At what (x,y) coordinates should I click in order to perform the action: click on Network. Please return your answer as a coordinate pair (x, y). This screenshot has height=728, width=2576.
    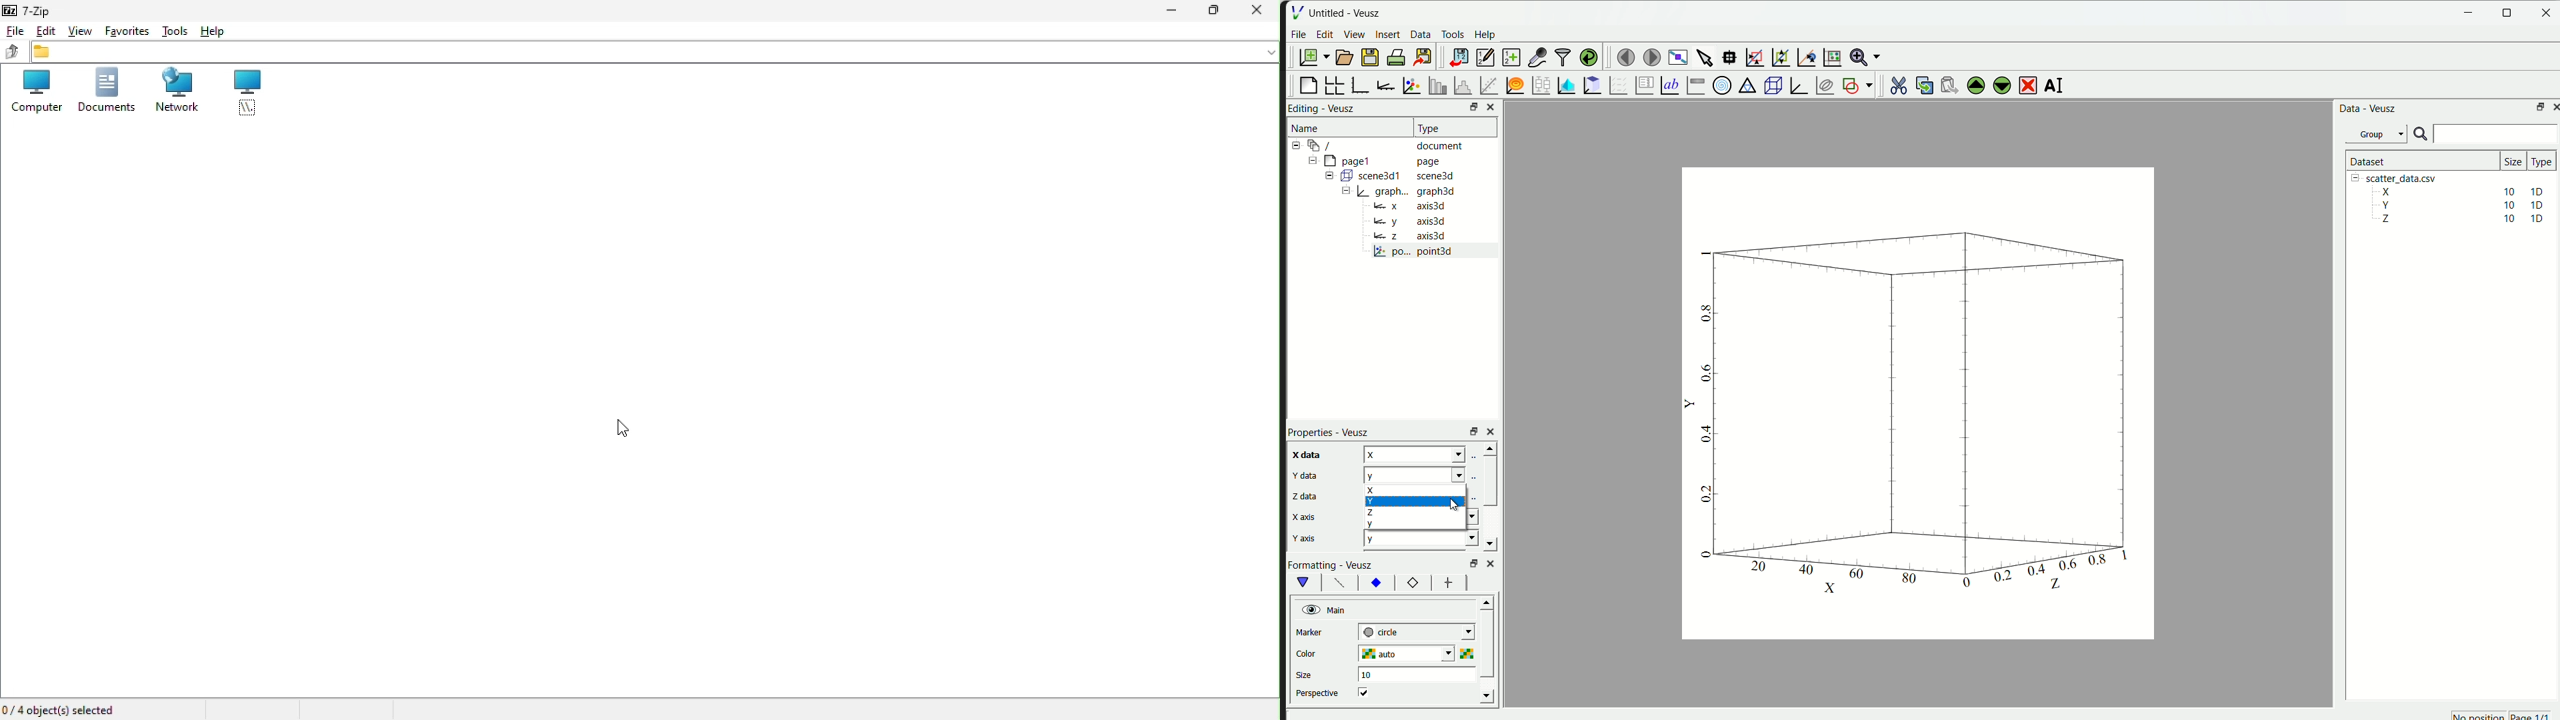
    Looking at the image, I should click on (175, 89).